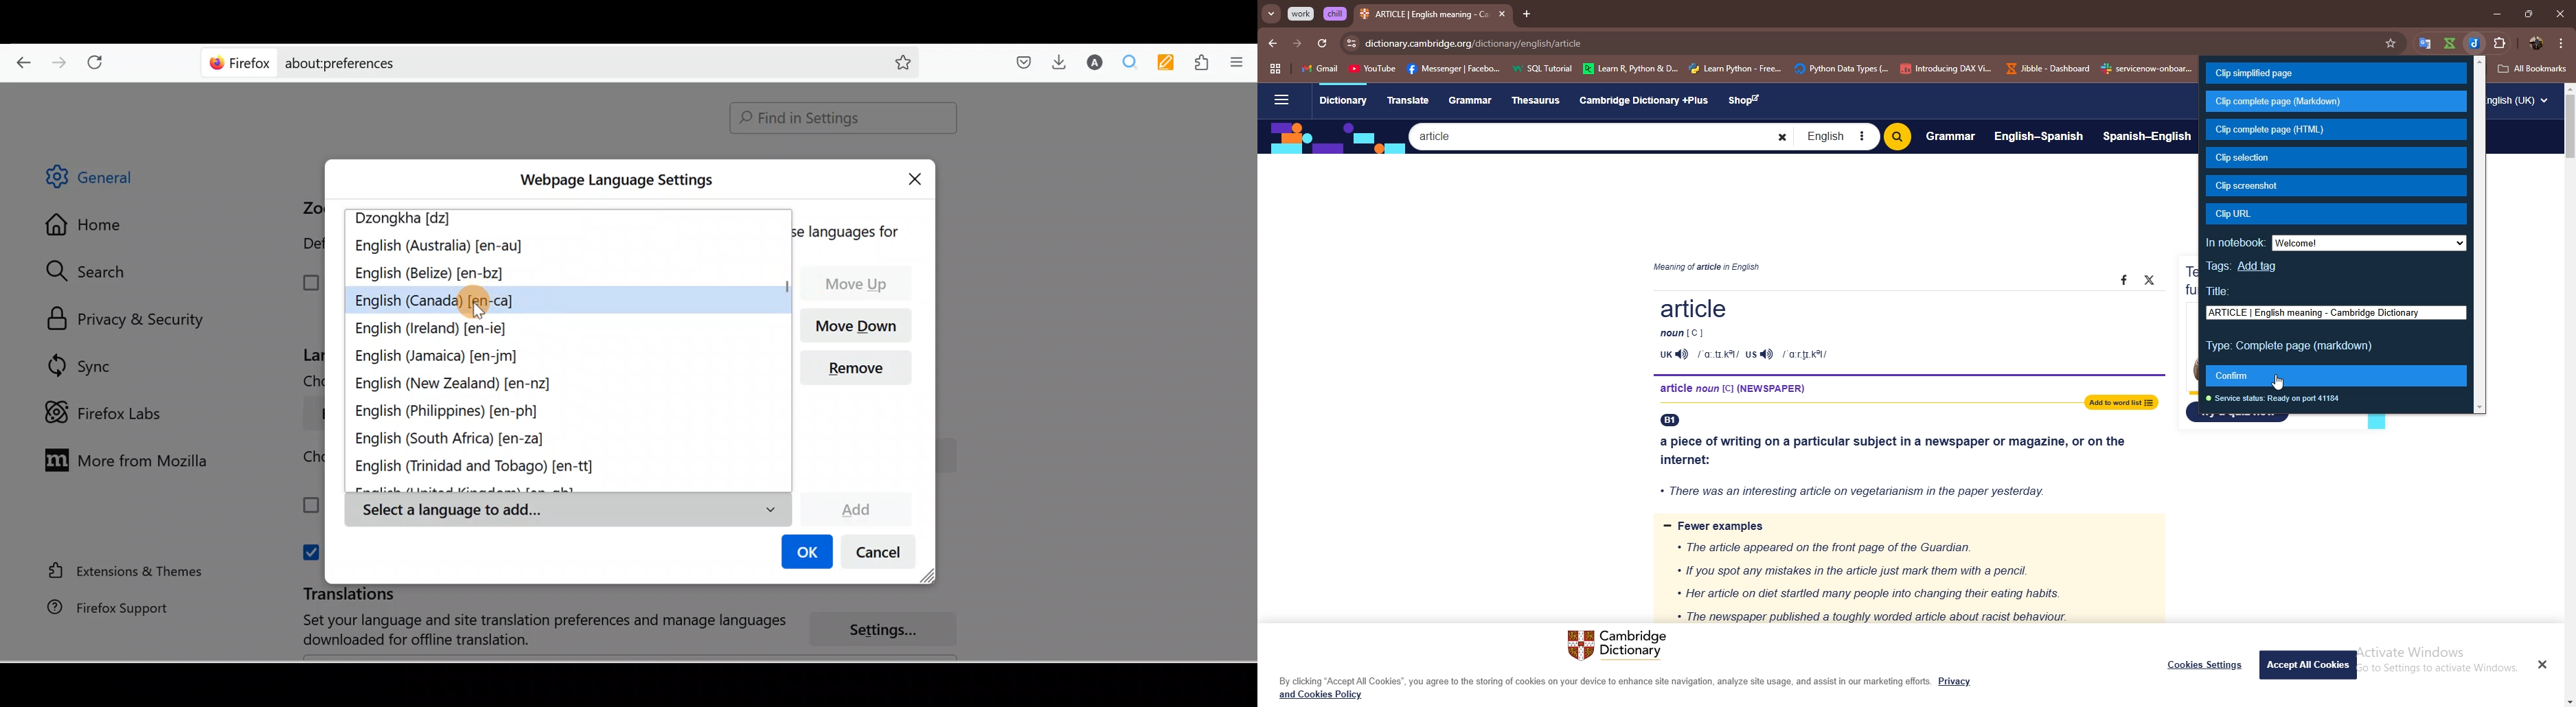 The image size is (2576, 728). I want to click on view site info, so click(1352, 44).